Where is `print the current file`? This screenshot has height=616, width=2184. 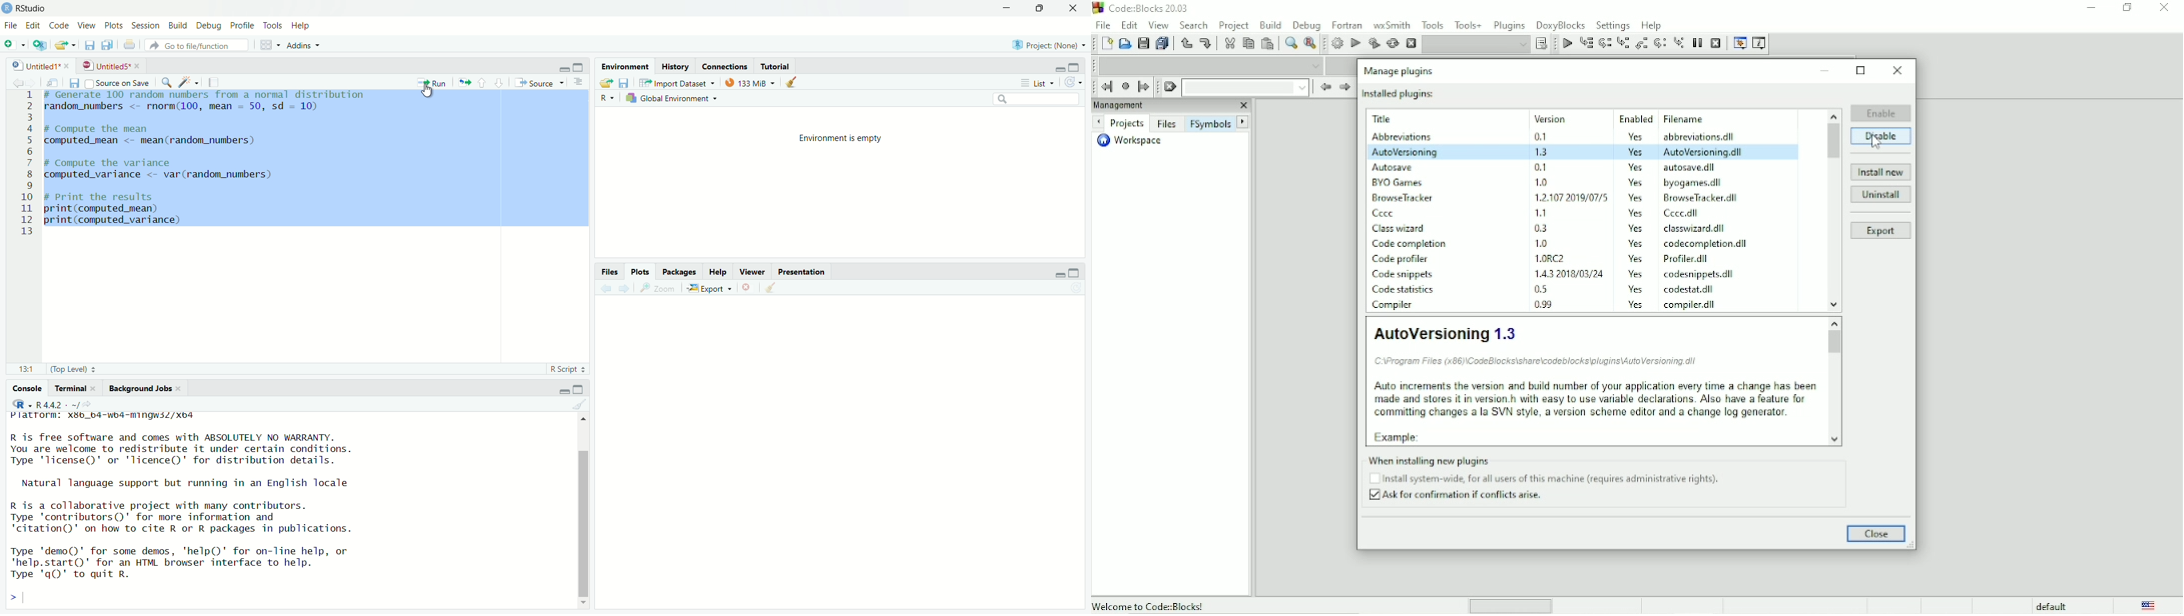 print the current file is located at coordinates (131, 45).